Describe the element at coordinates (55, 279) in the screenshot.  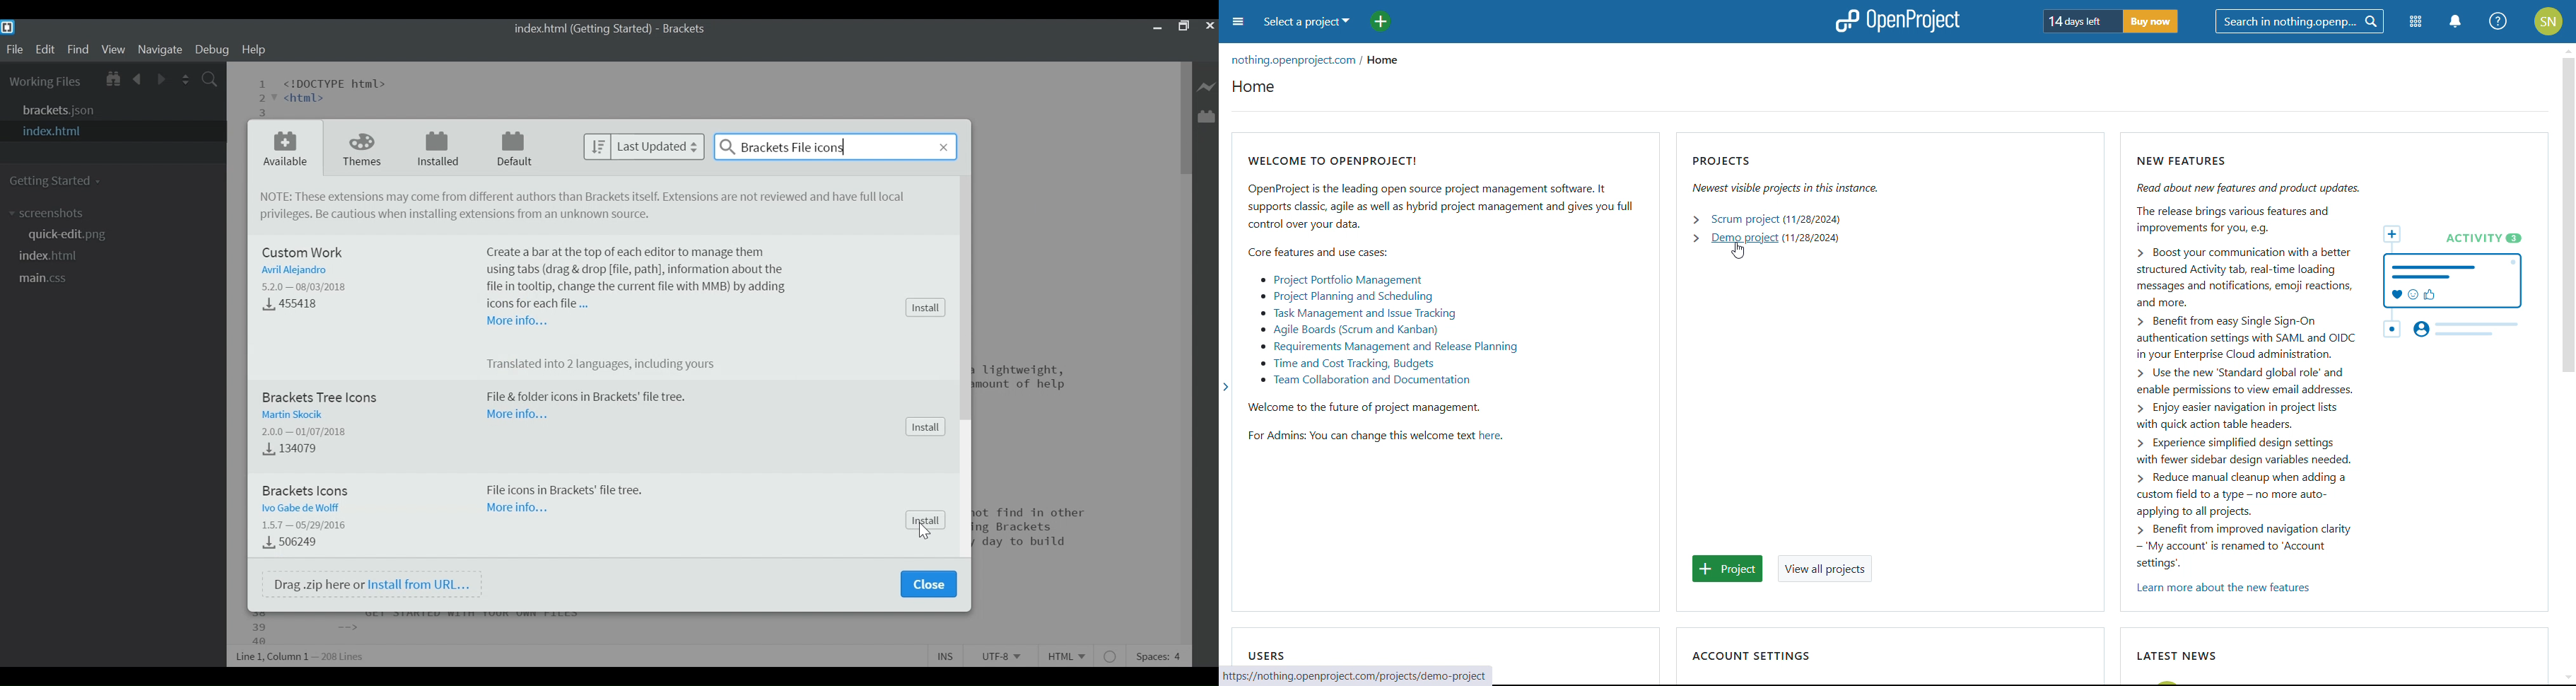
I see `main.css` at that location.